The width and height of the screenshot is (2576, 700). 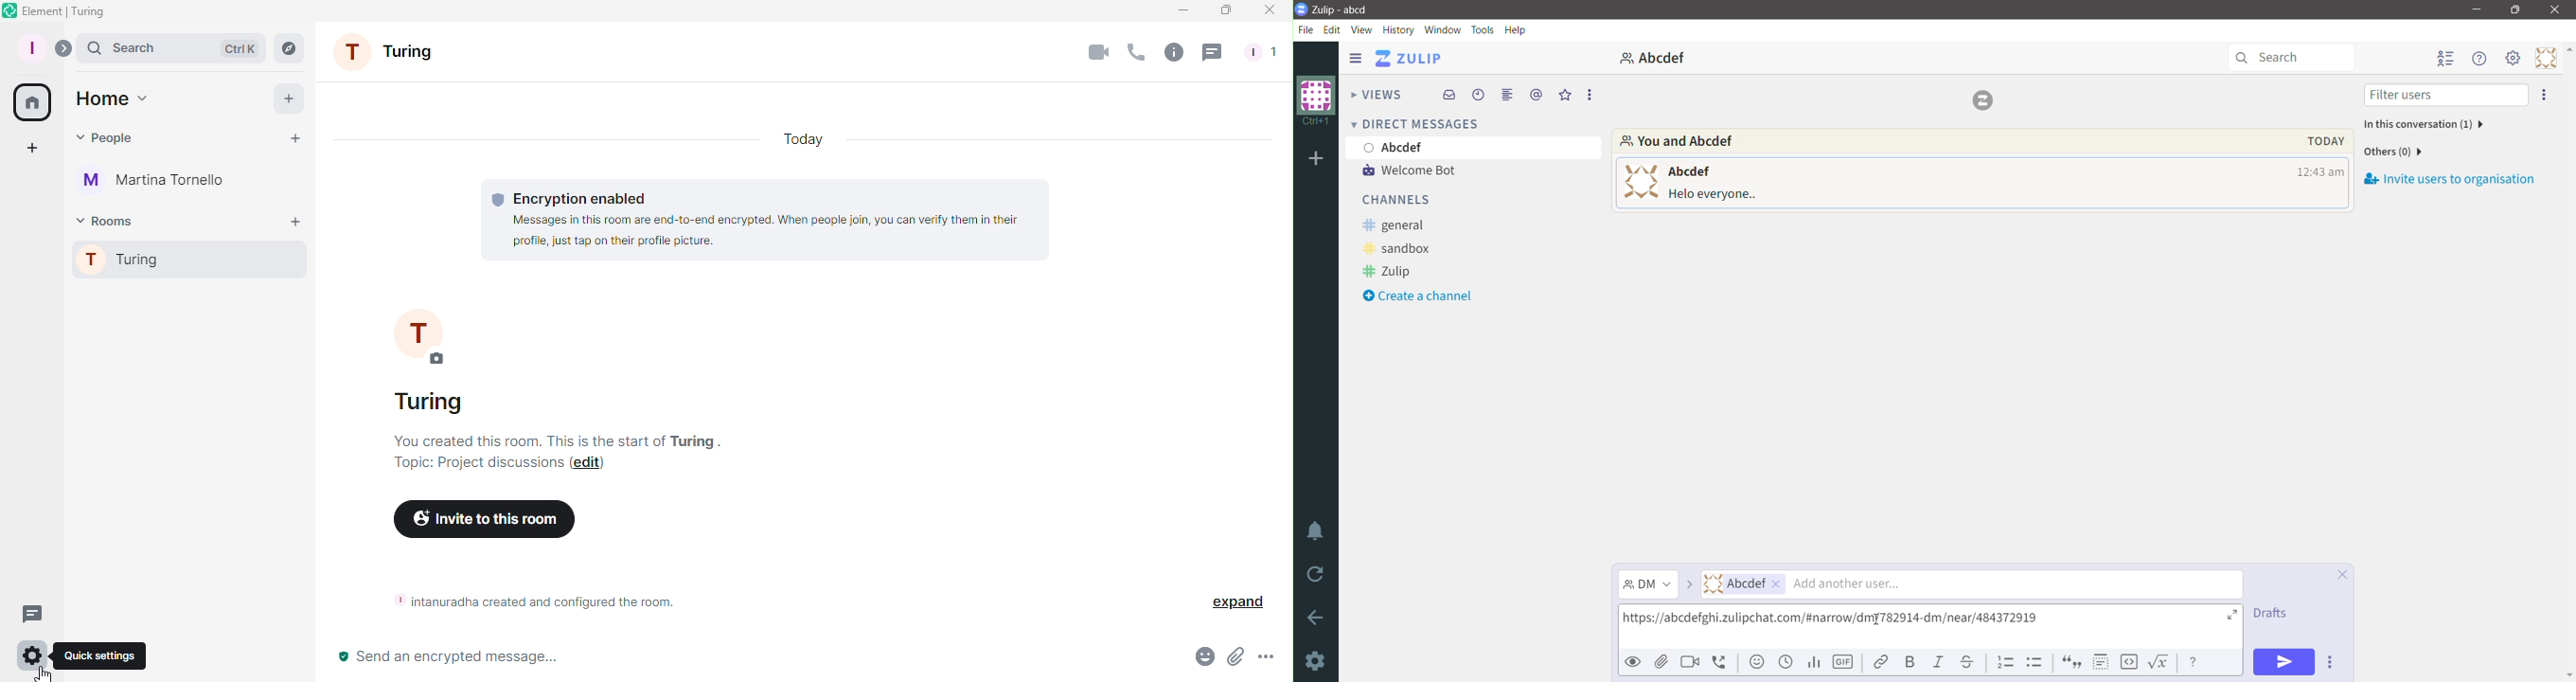 What do you see at coordinates (764, 218) in the screenshot?
I see `Encryption information` at bounding box center [764, 218].